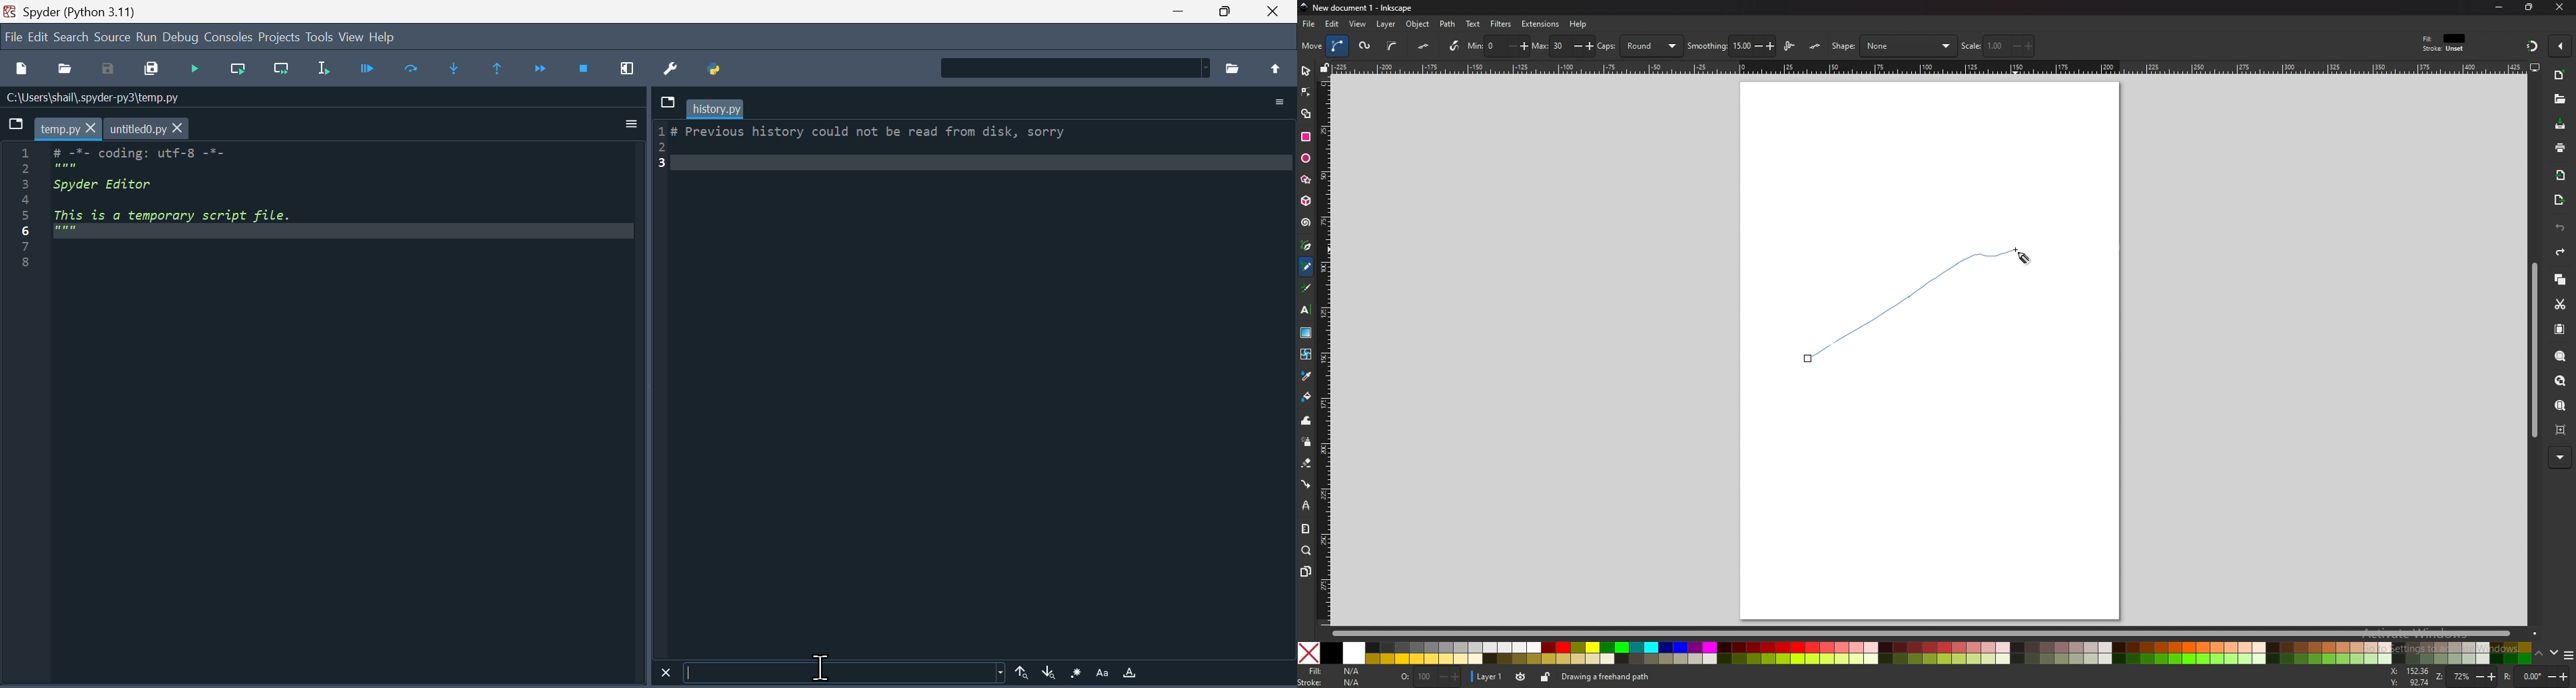 The width and height of the screenshot is (2576, 700). I want to click on Open file, so click(66, 69).